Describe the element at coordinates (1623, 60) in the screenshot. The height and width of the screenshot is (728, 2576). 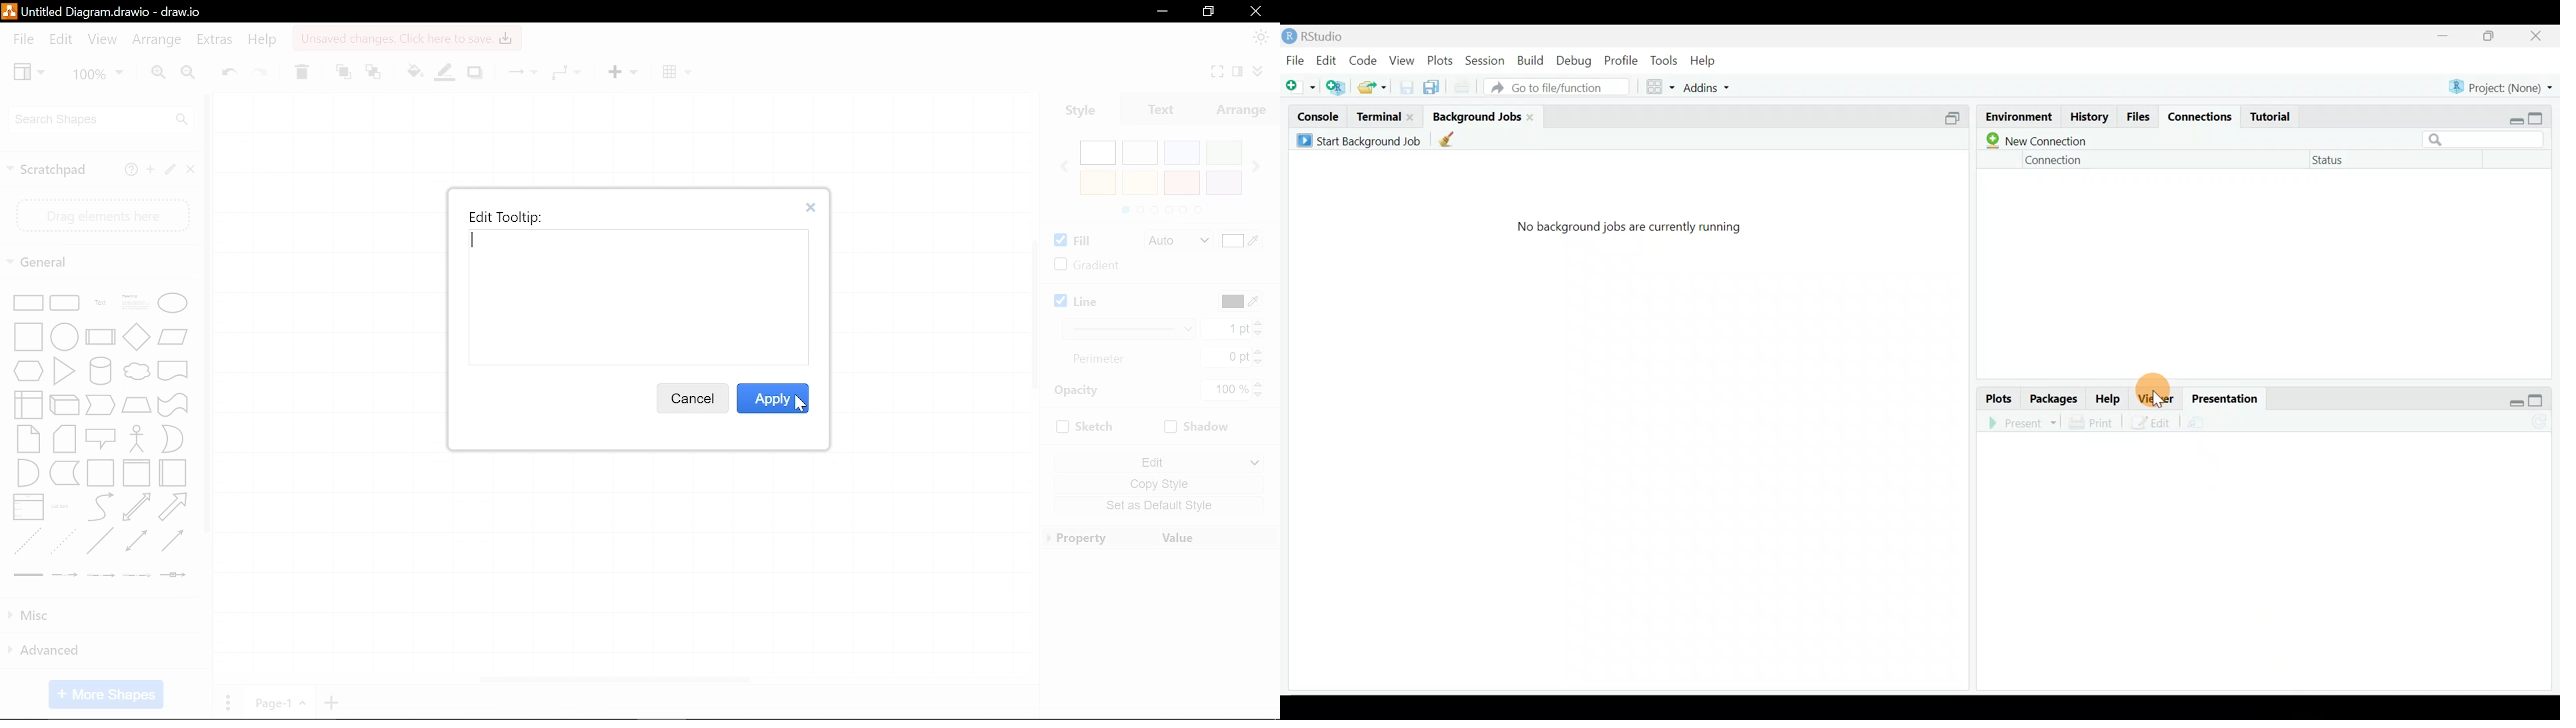
I see `Profile` at that location.